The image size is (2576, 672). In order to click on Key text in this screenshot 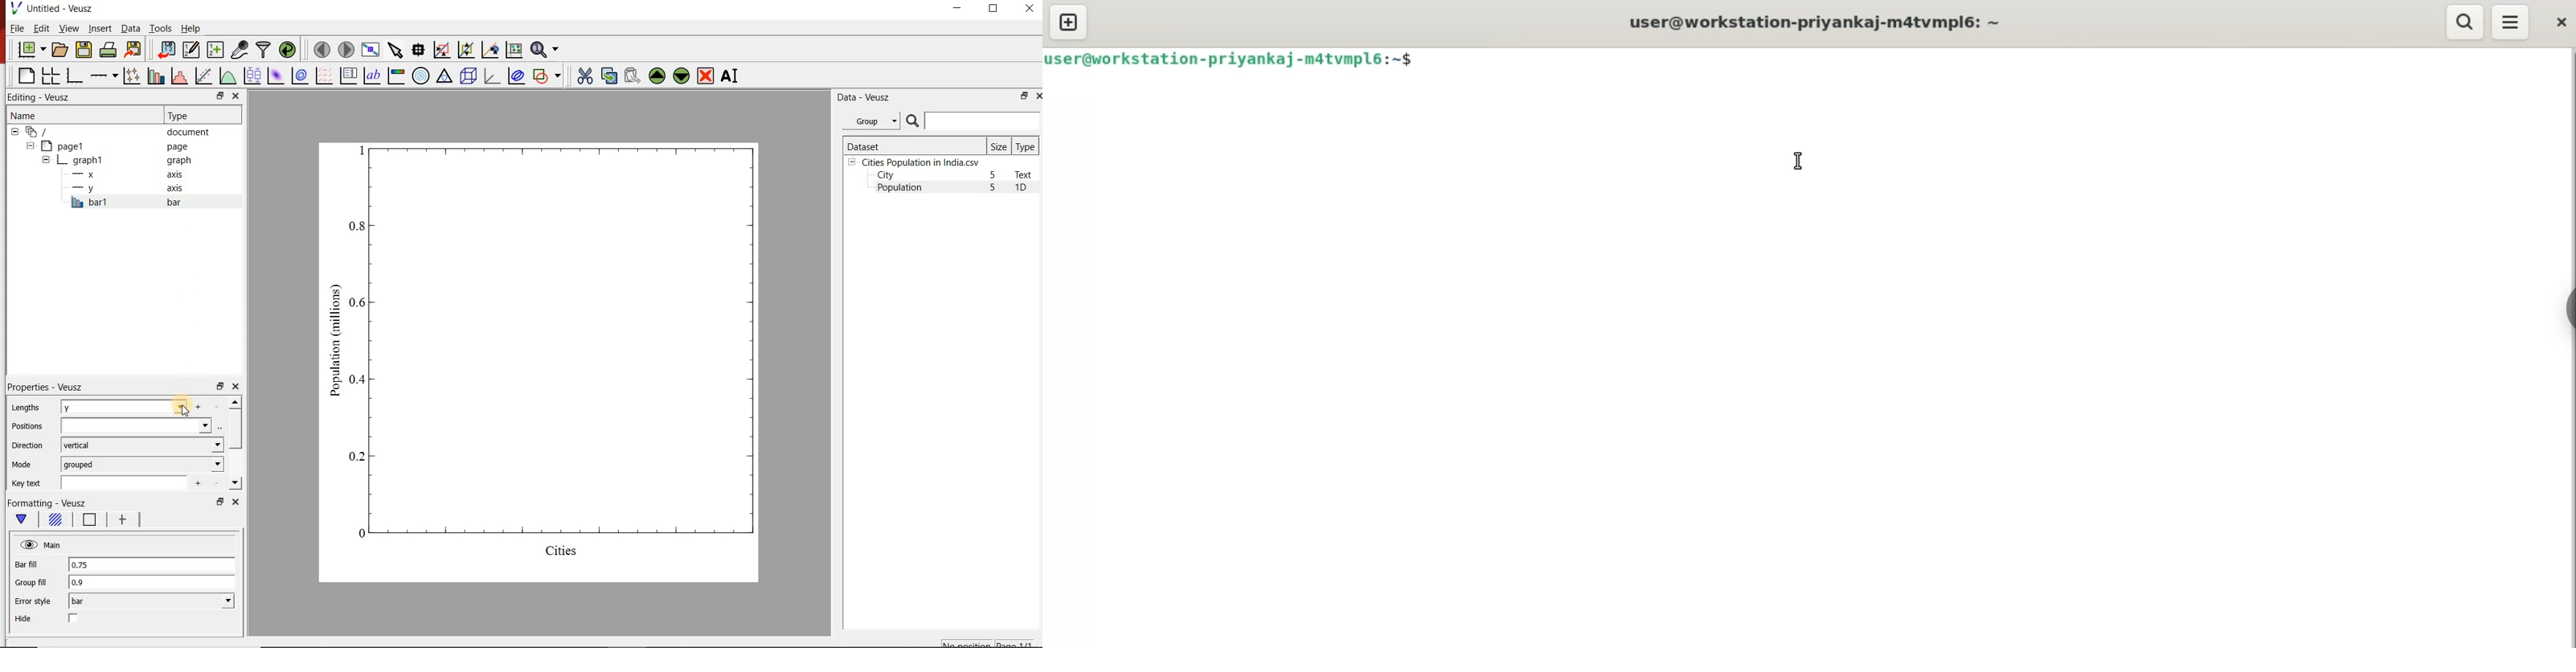, I will do `click(29, 484)`.